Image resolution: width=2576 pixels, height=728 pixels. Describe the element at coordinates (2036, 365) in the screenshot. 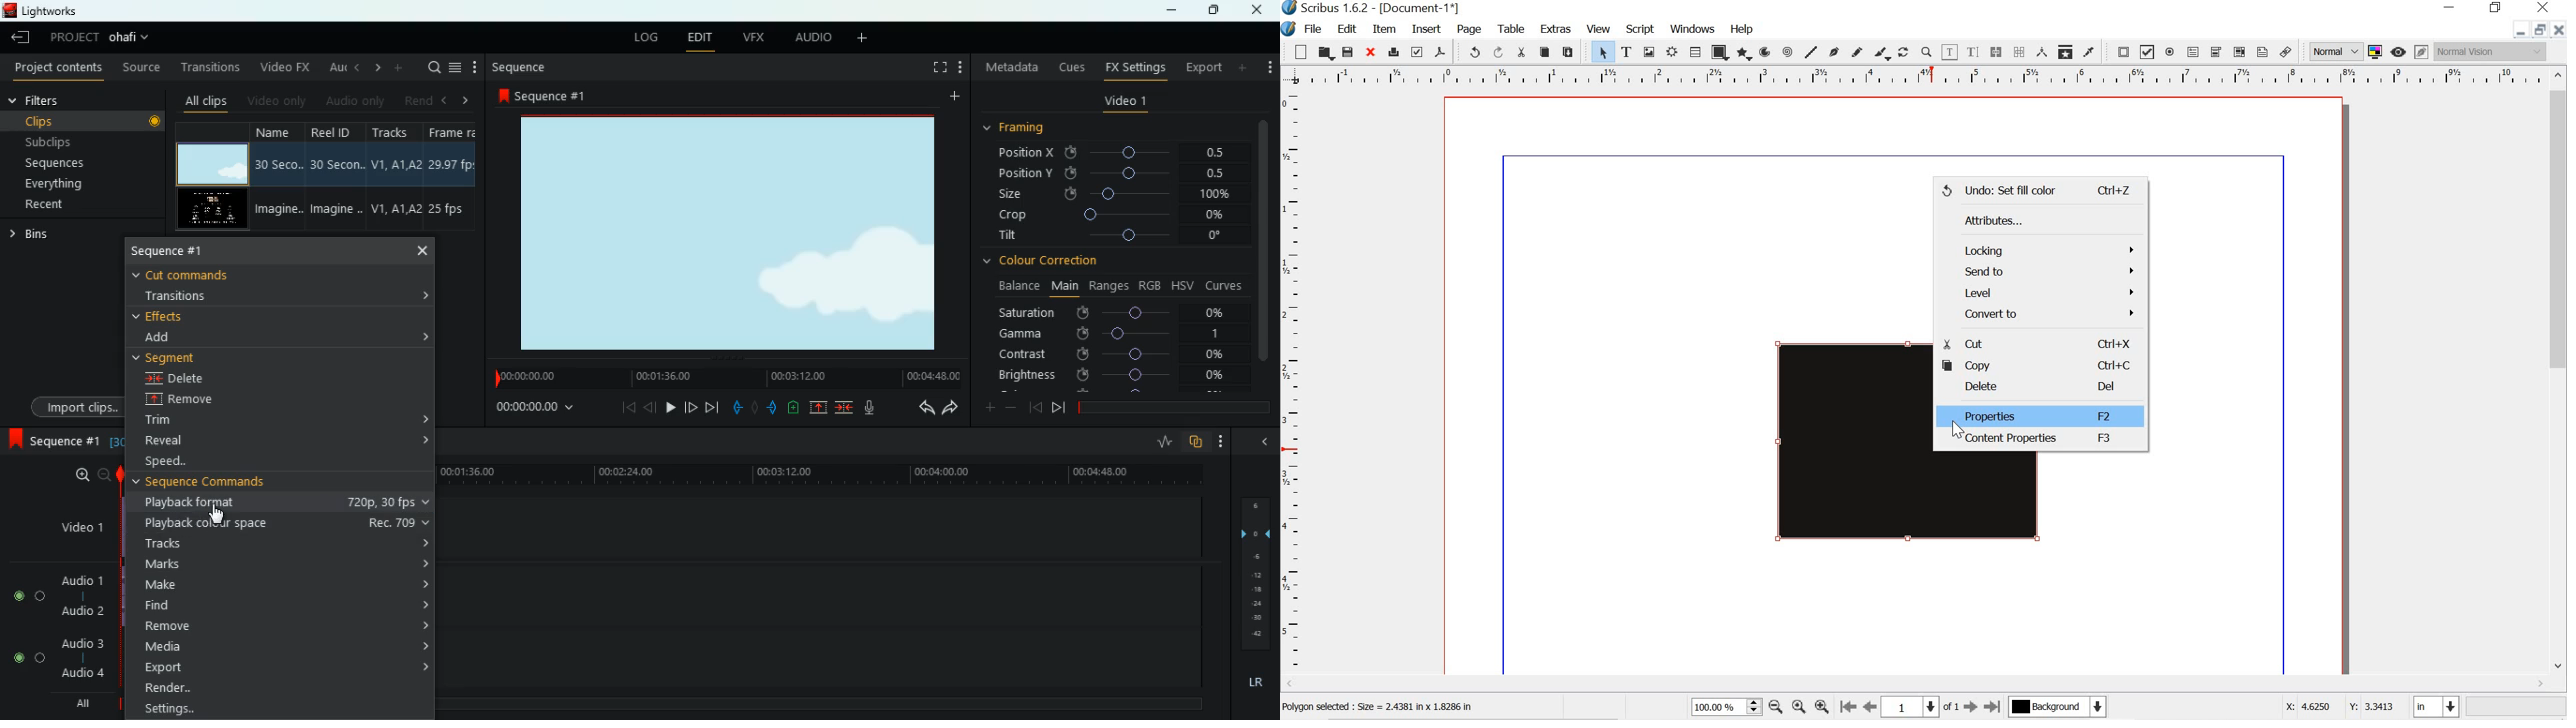

I see `copy` at that location.